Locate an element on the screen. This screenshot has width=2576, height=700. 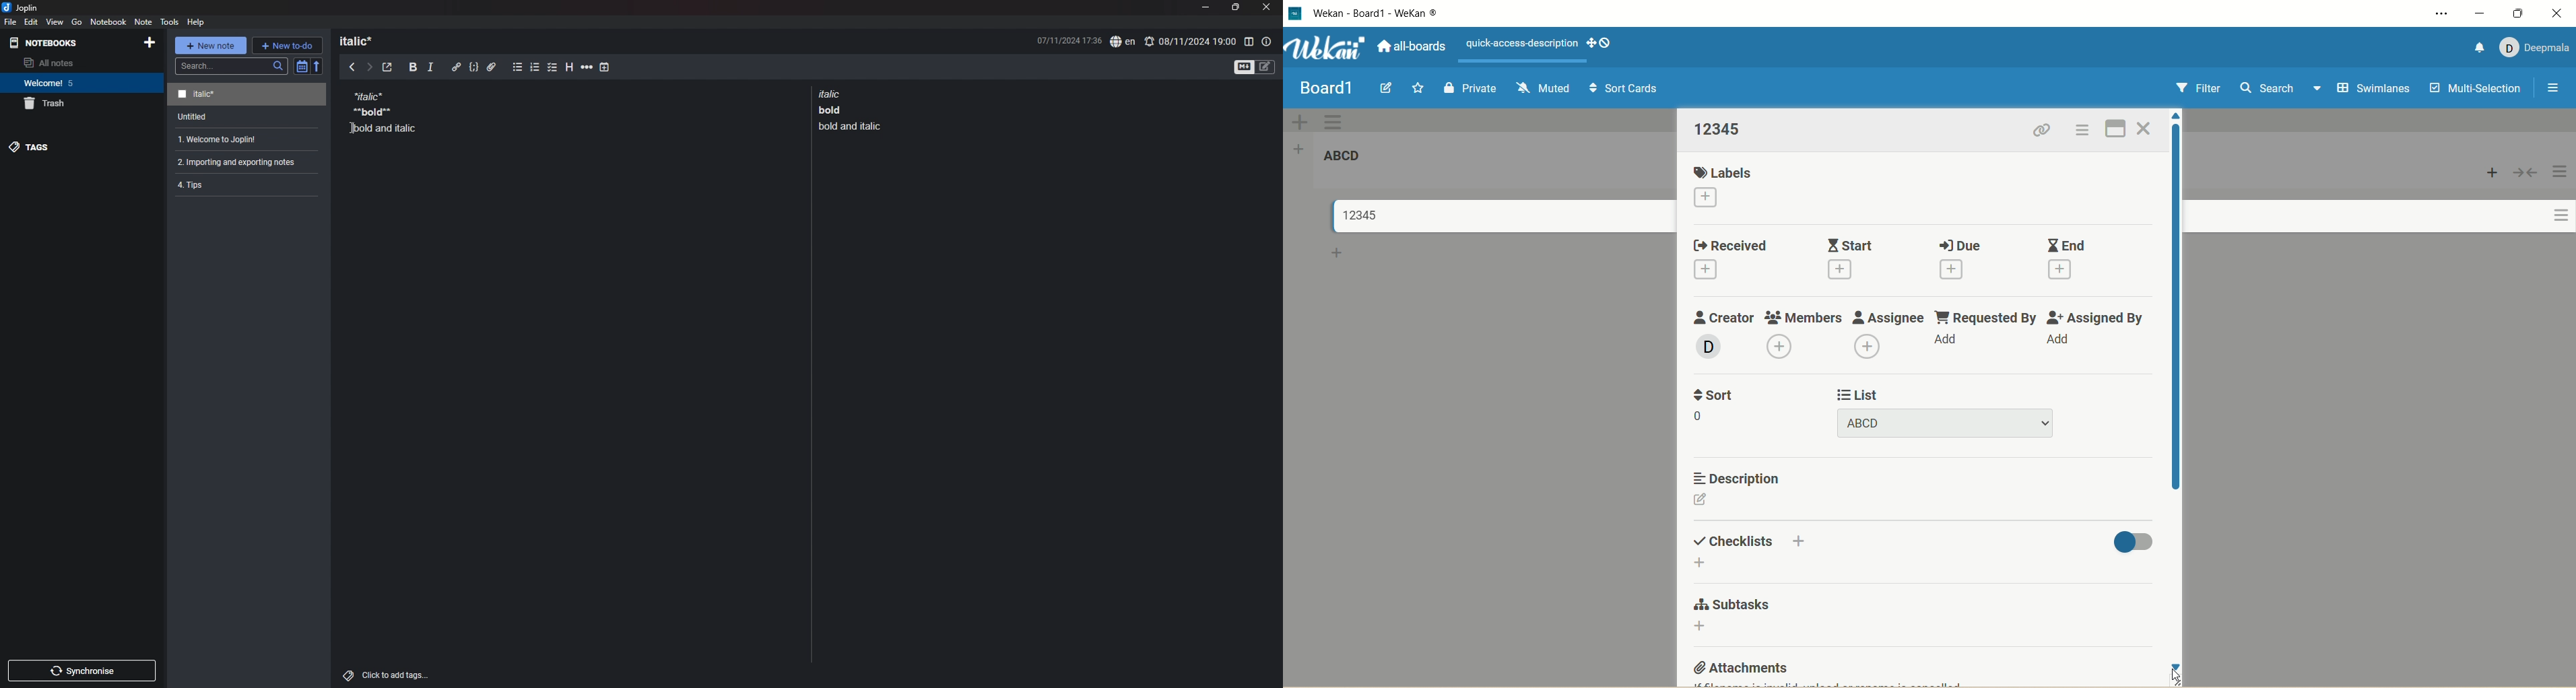
notebooks is located at coordinates (47, 43).